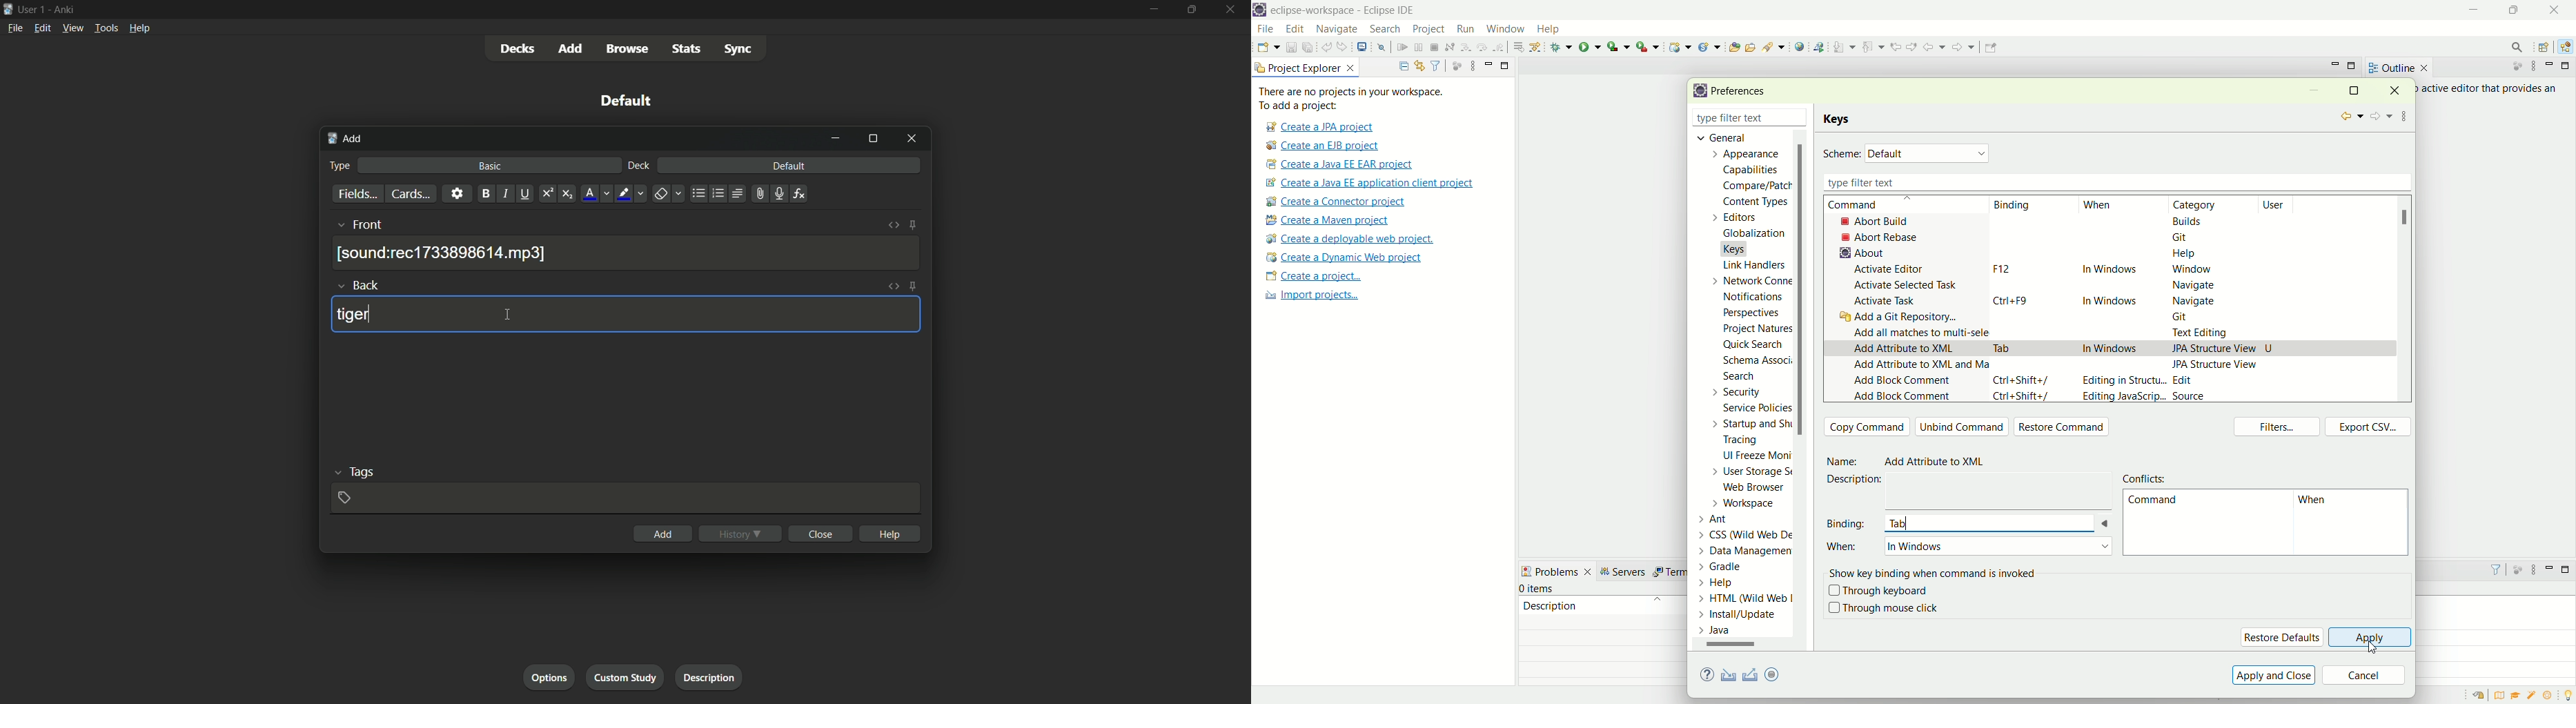 This screenshot has height=728, width=2576. I want to click on close window, so click(910, 139).